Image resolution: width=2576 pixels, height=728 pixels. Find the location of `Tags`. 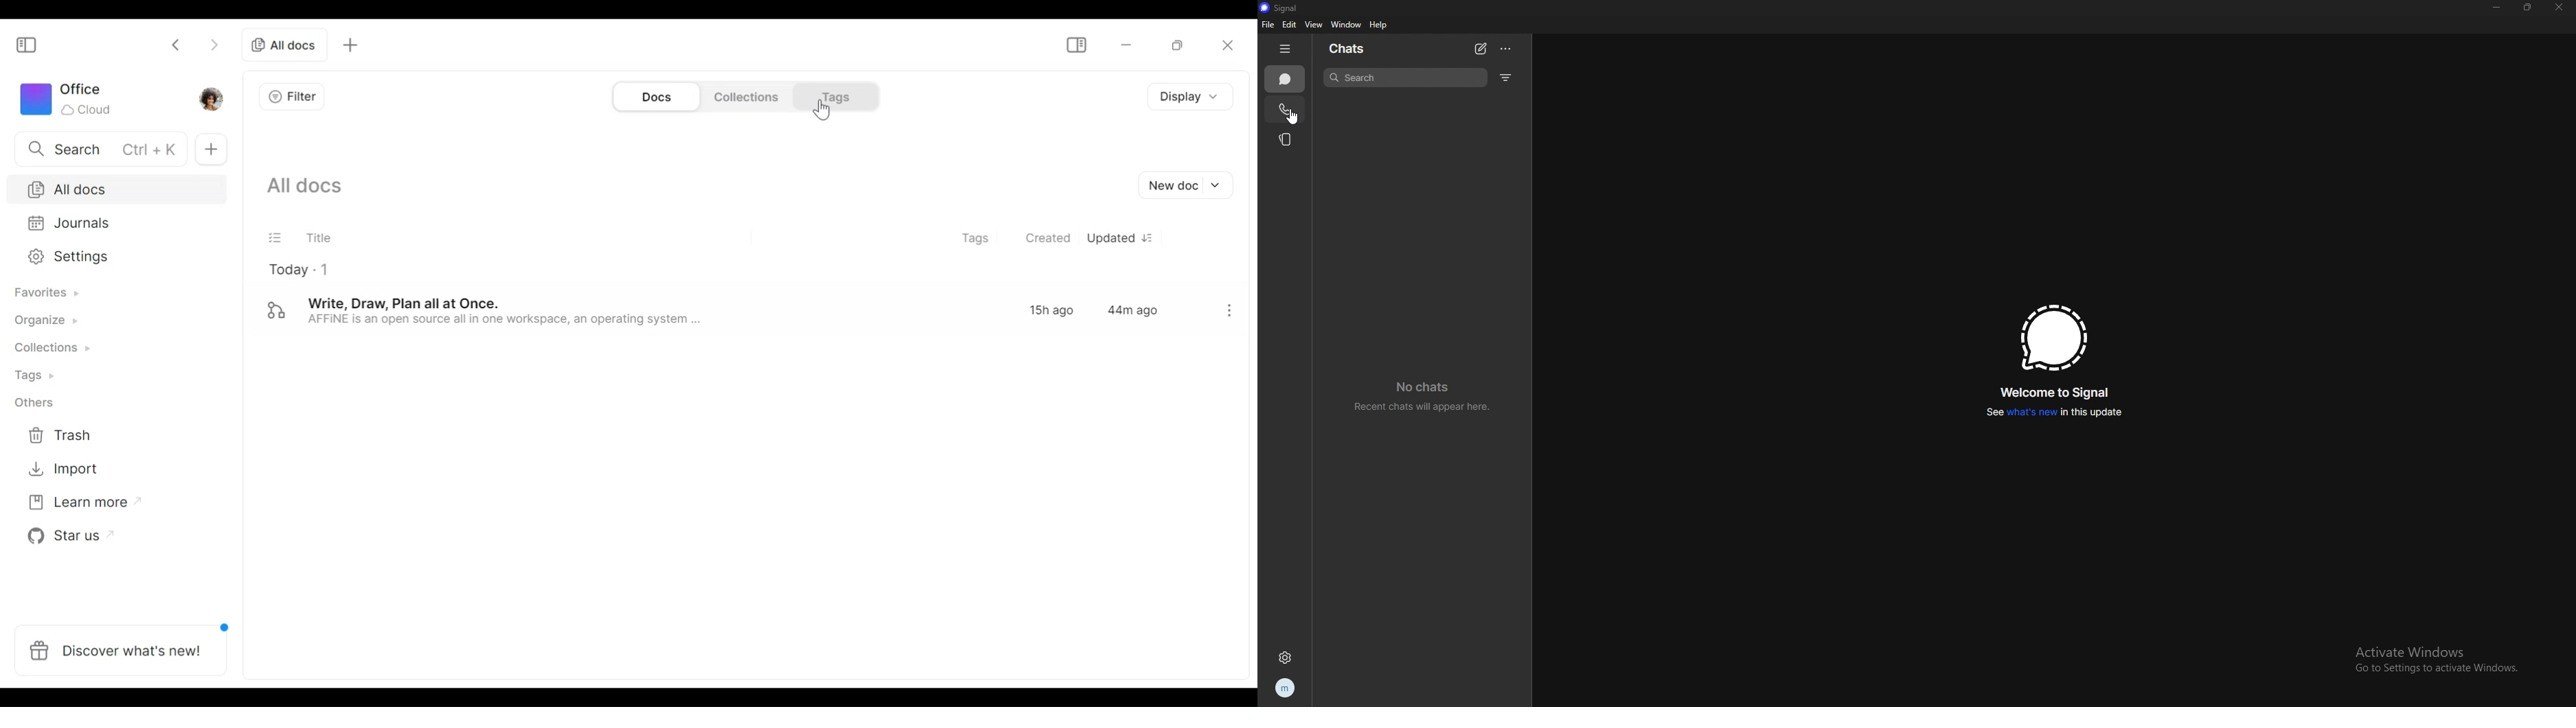

Tags is located at coordinates (40, 376).